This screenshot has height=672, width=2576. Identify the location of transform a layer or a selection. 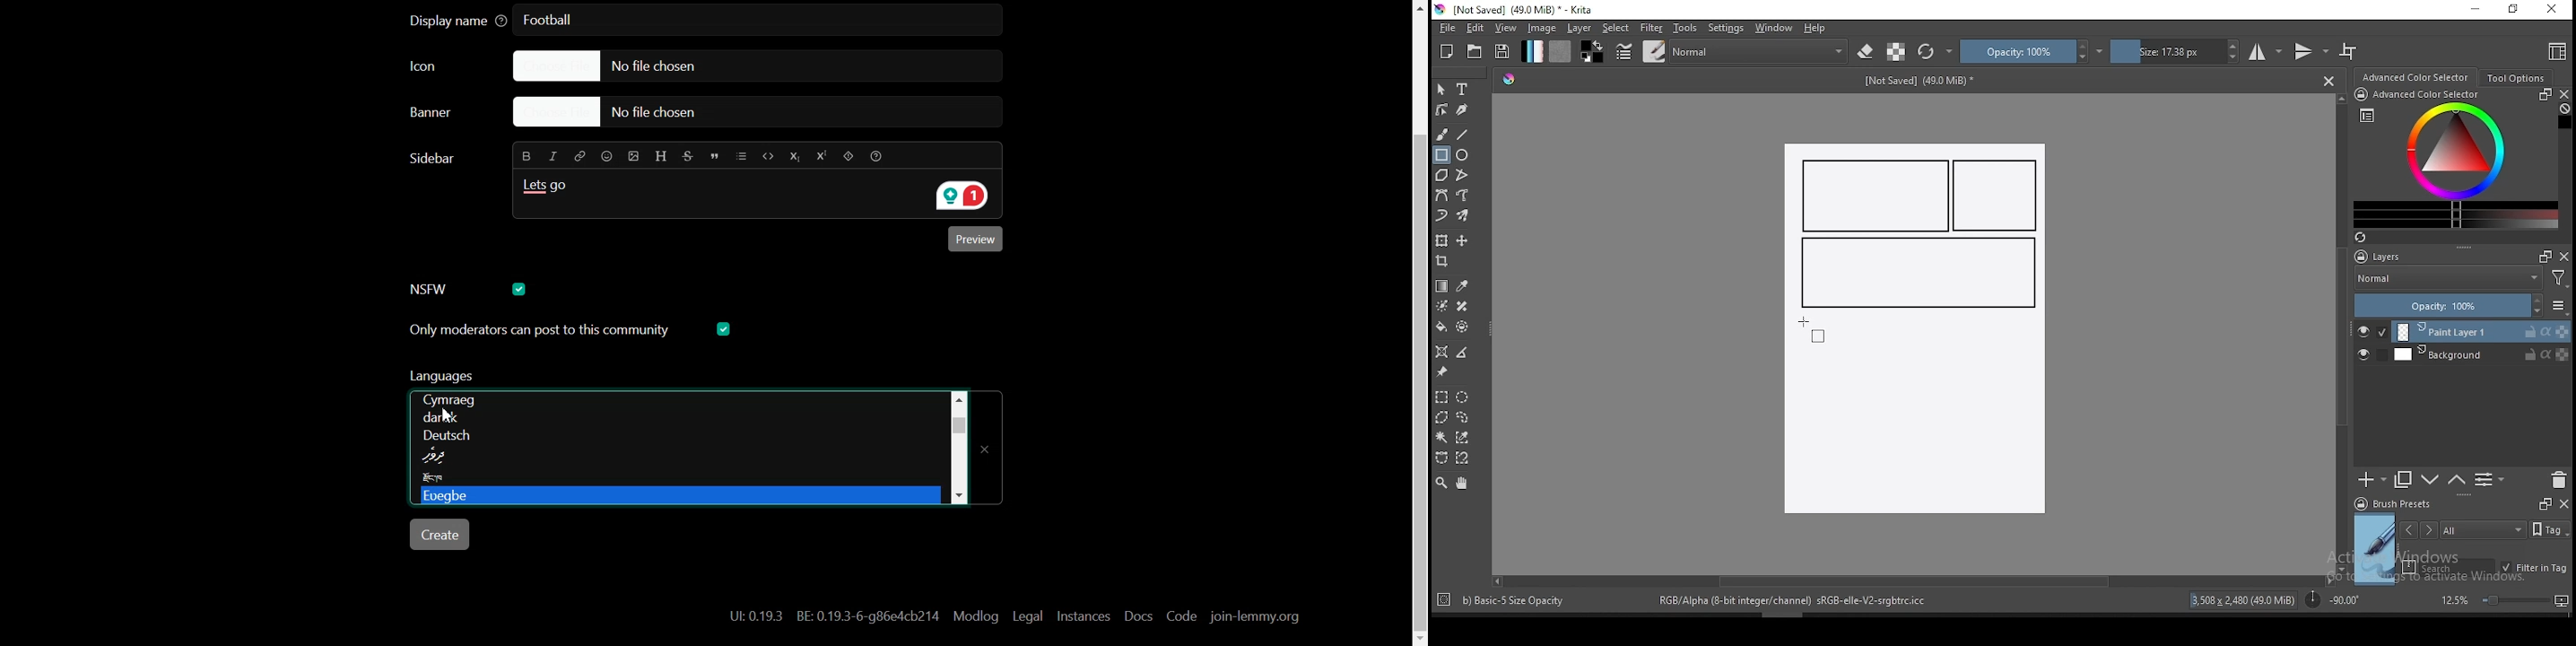
(1441, 240).